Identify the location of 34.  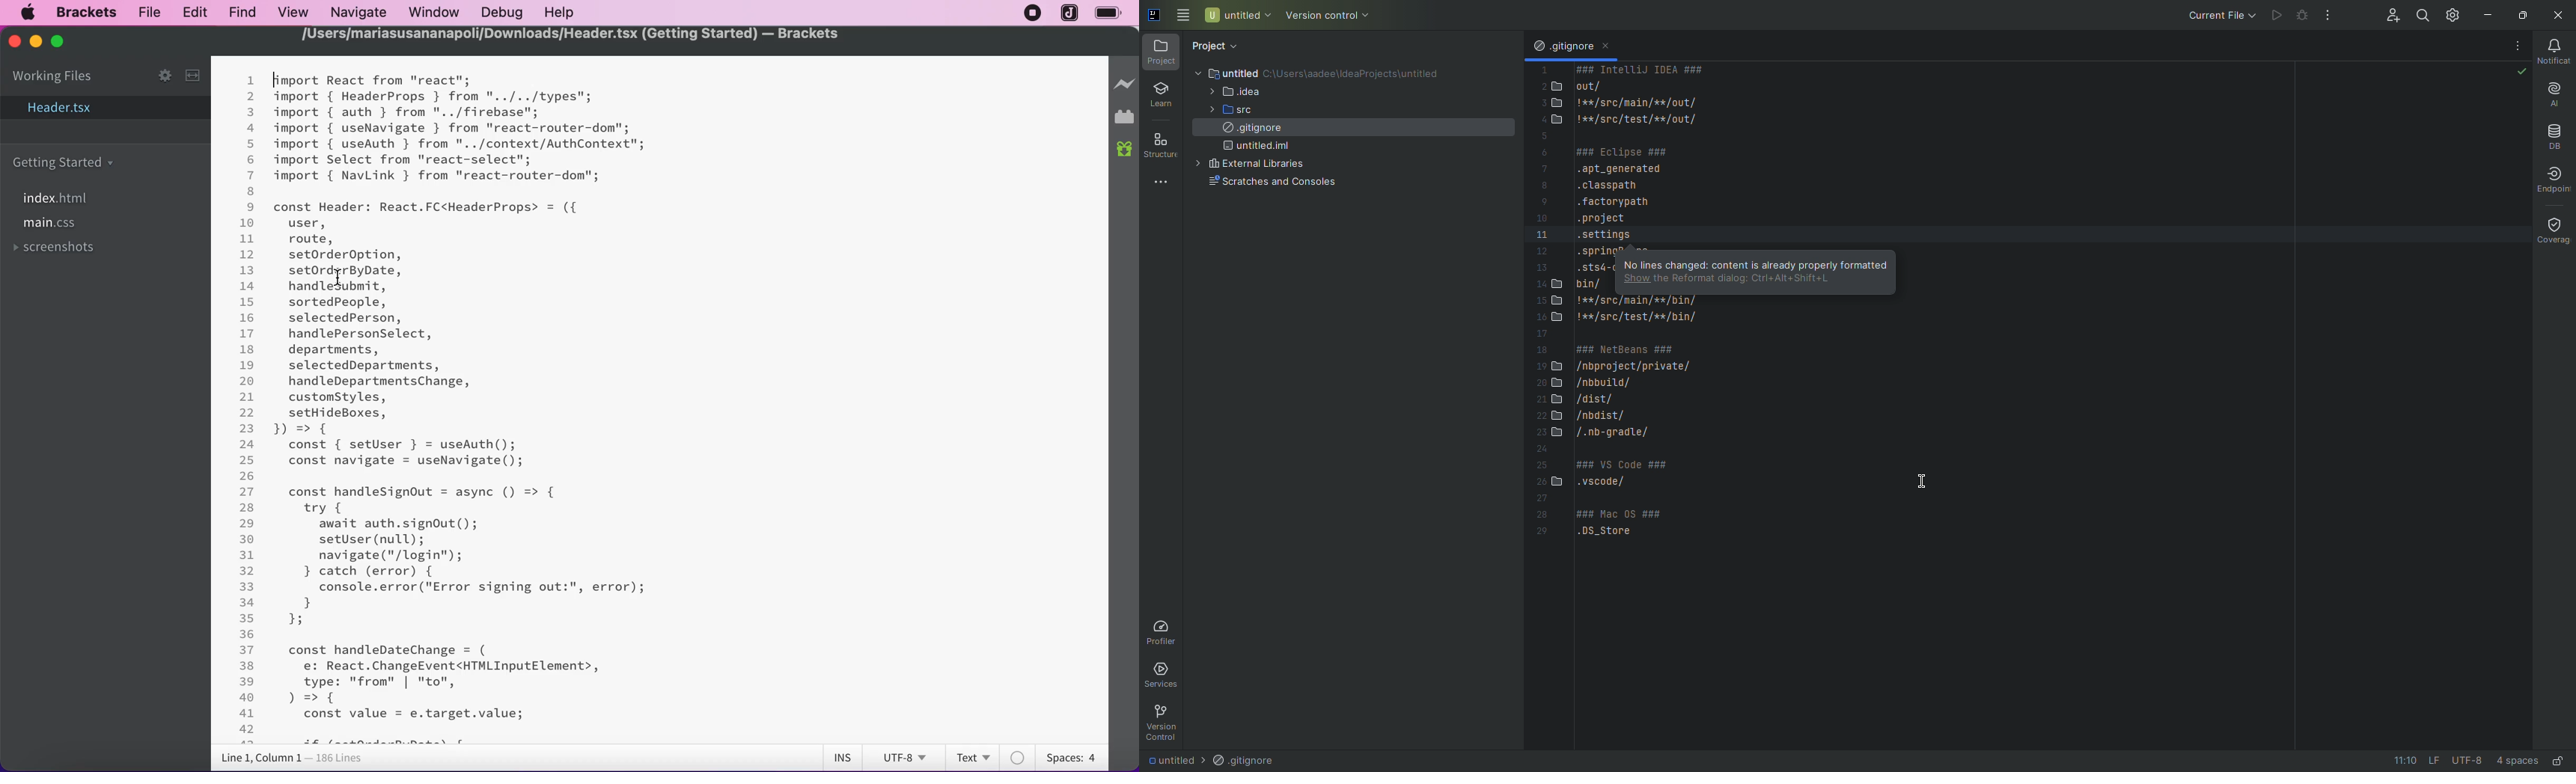
(248, 602).